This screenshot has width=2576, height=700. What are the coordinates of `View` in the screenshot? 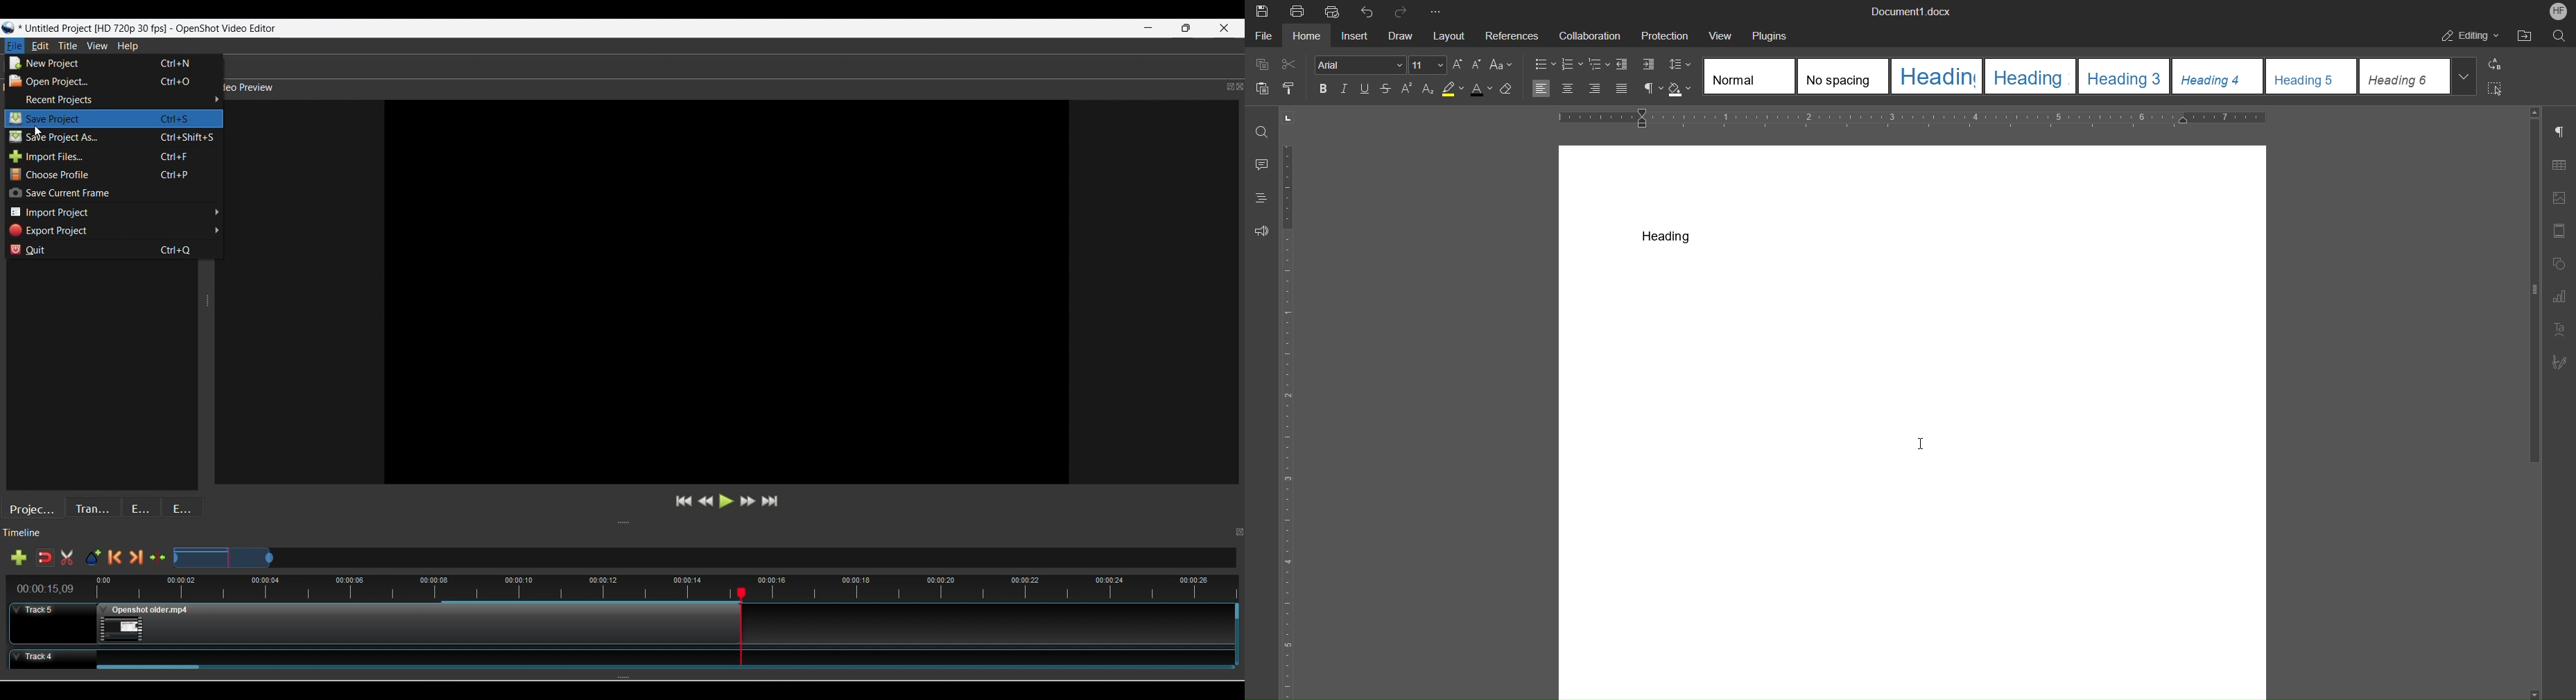 It's located at (1720, 34).